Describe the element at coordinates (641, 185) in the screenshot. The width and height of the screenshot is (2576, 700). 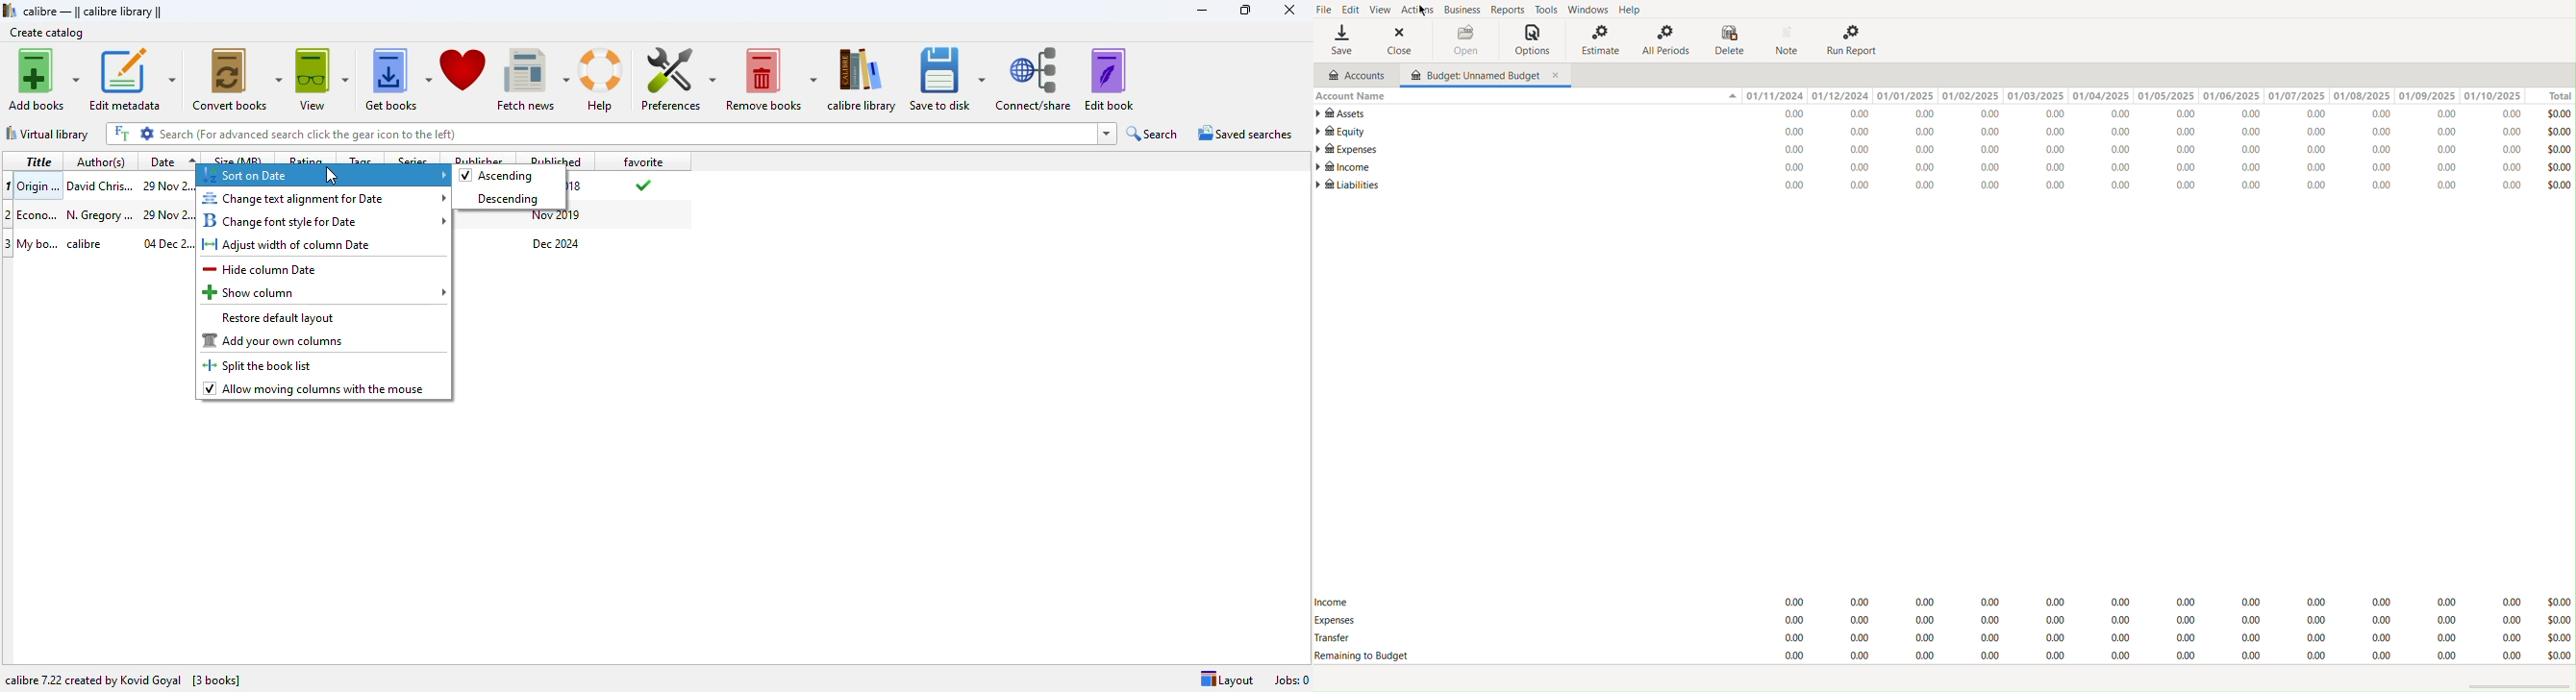
I see `added to favorites` at that location.